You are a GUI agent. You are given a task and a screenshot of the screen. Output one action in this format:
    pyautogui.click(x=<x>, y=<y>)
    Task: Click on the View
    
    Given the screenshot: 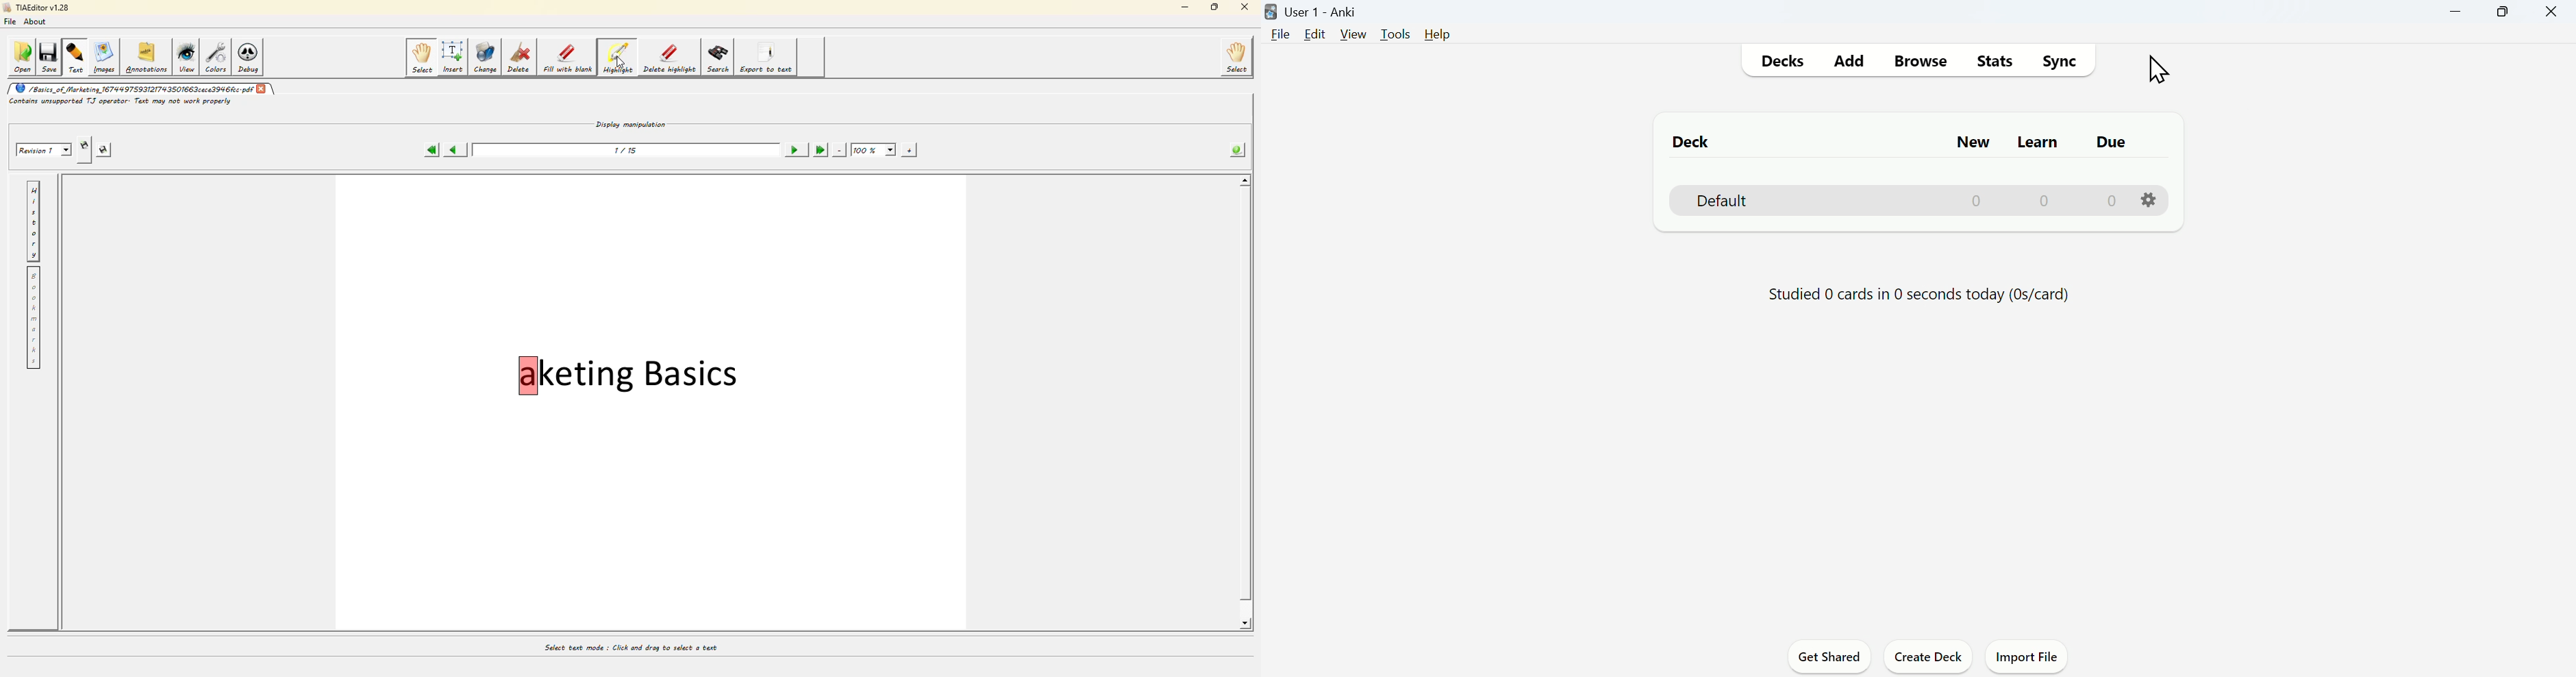 What is the action you would take?
    pyautogui.click(x=1355, y=34)
    